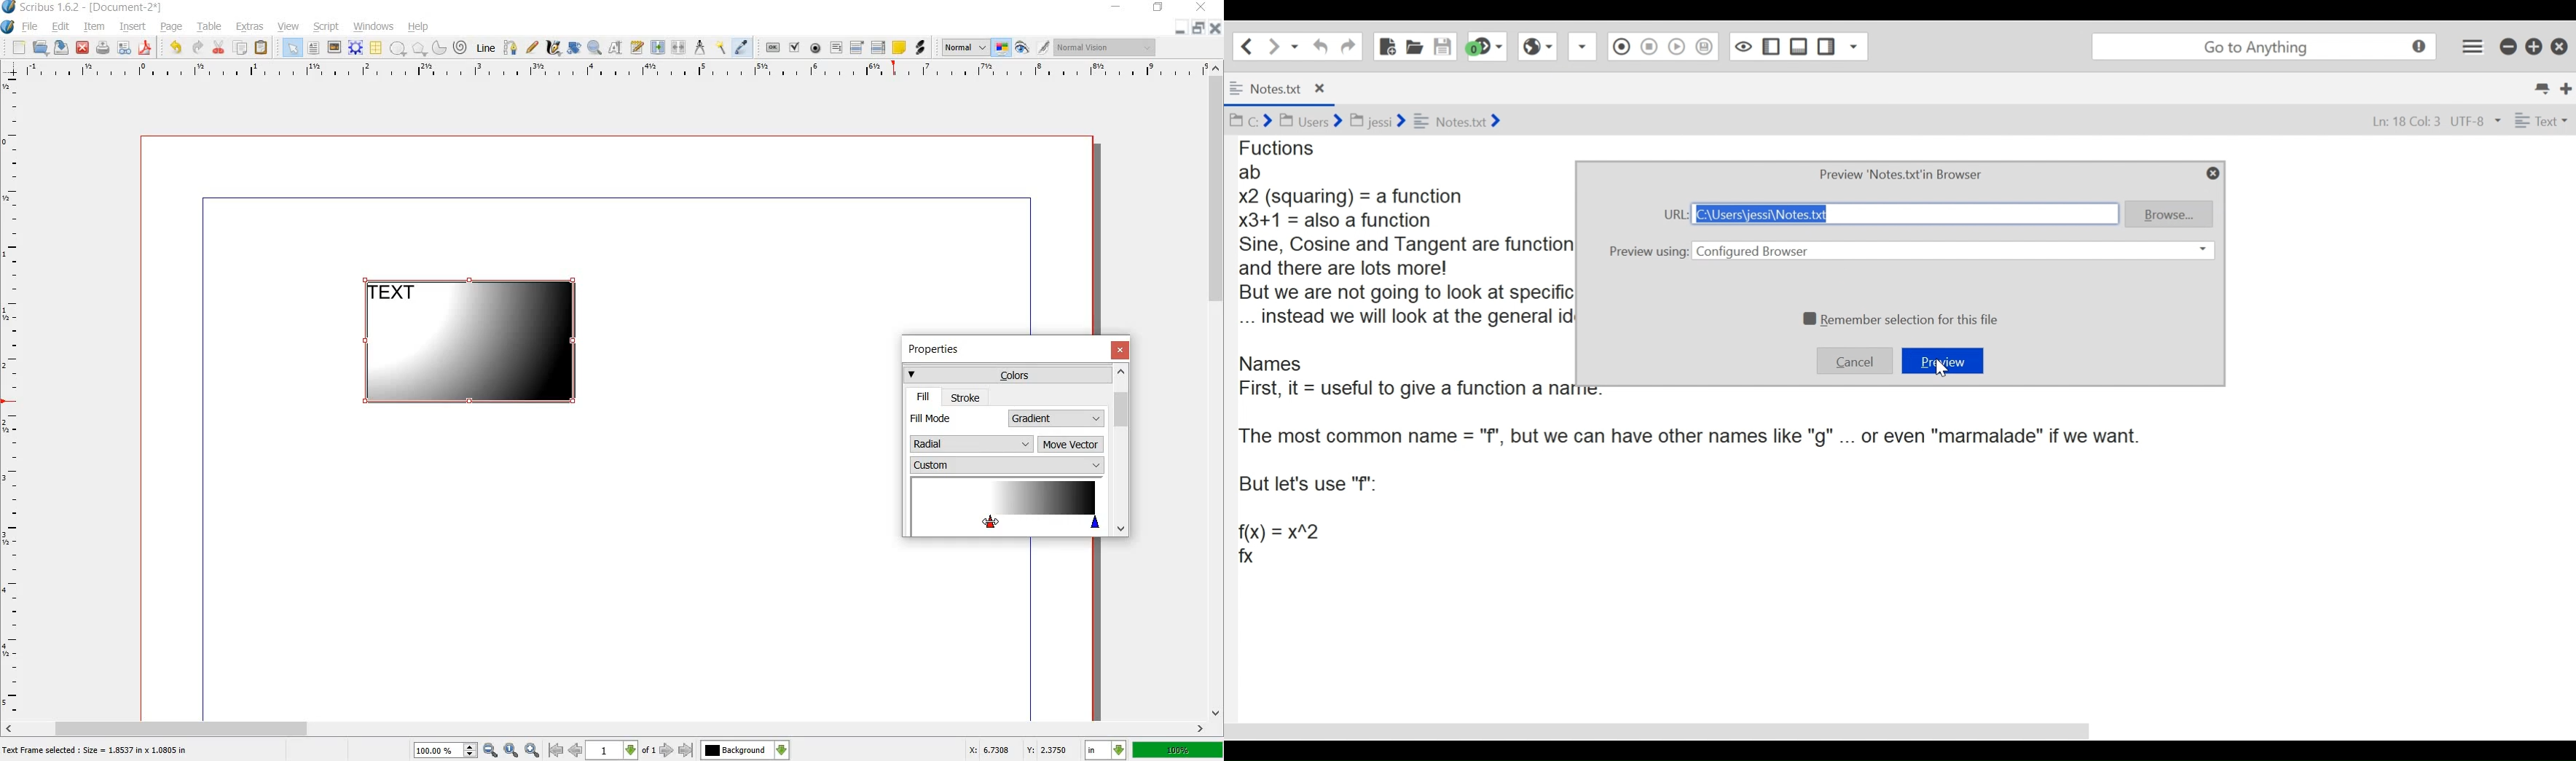  I want to click on close, so click(84, 47).